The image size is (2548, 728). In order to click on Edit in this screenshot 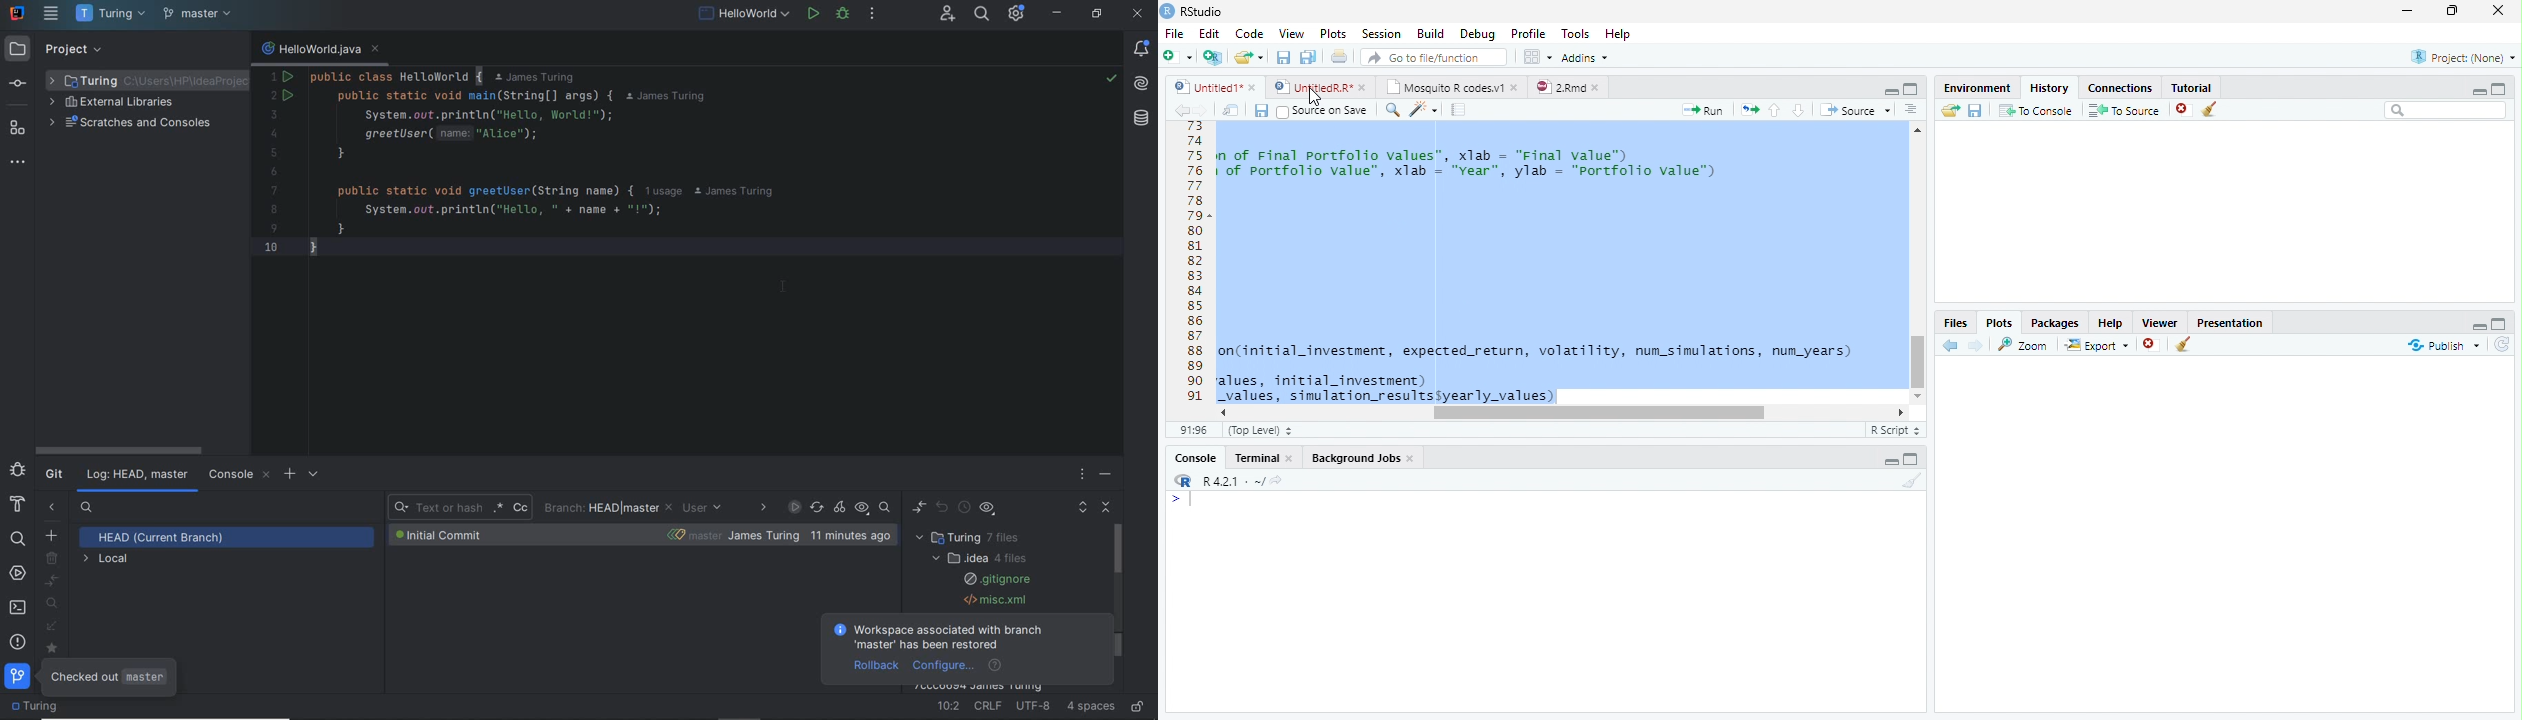, I will do `click(1208, 32)`.